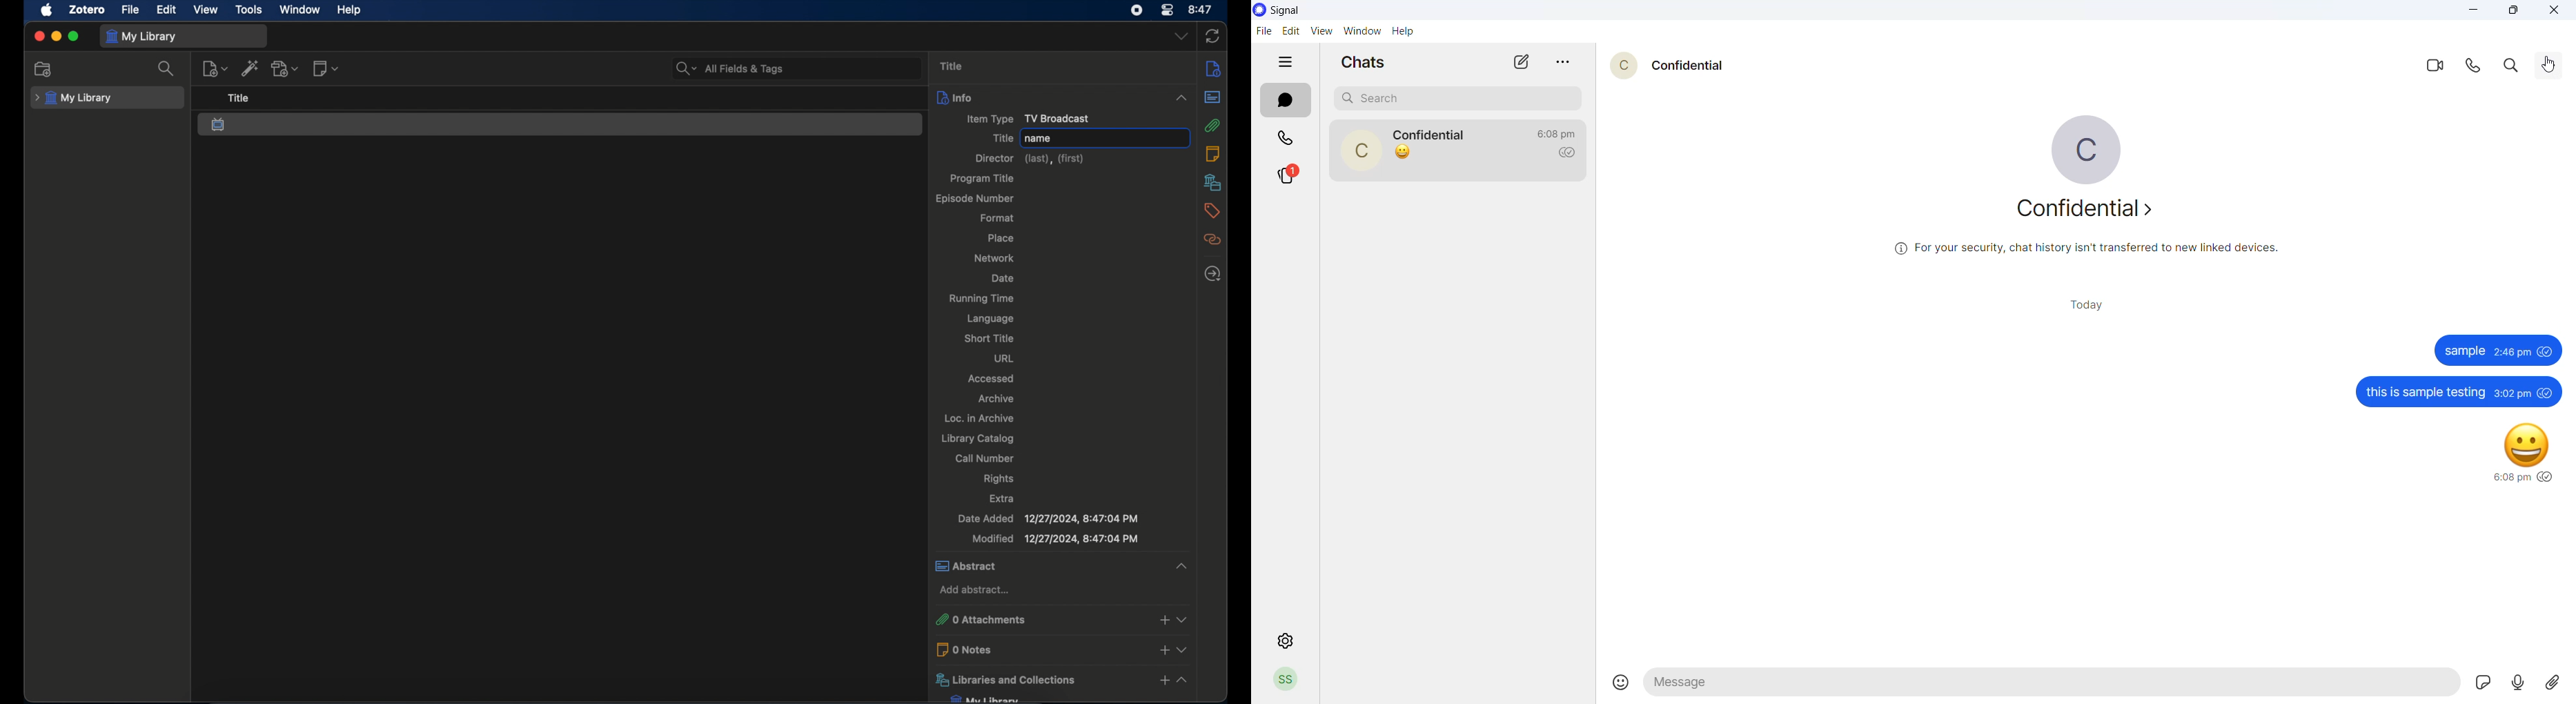 The image size is (2576, 728). What do you see at coordinates (2523, 442) in the screenshot?
I see `smiley emoji` at bounding box center [2523, 442].